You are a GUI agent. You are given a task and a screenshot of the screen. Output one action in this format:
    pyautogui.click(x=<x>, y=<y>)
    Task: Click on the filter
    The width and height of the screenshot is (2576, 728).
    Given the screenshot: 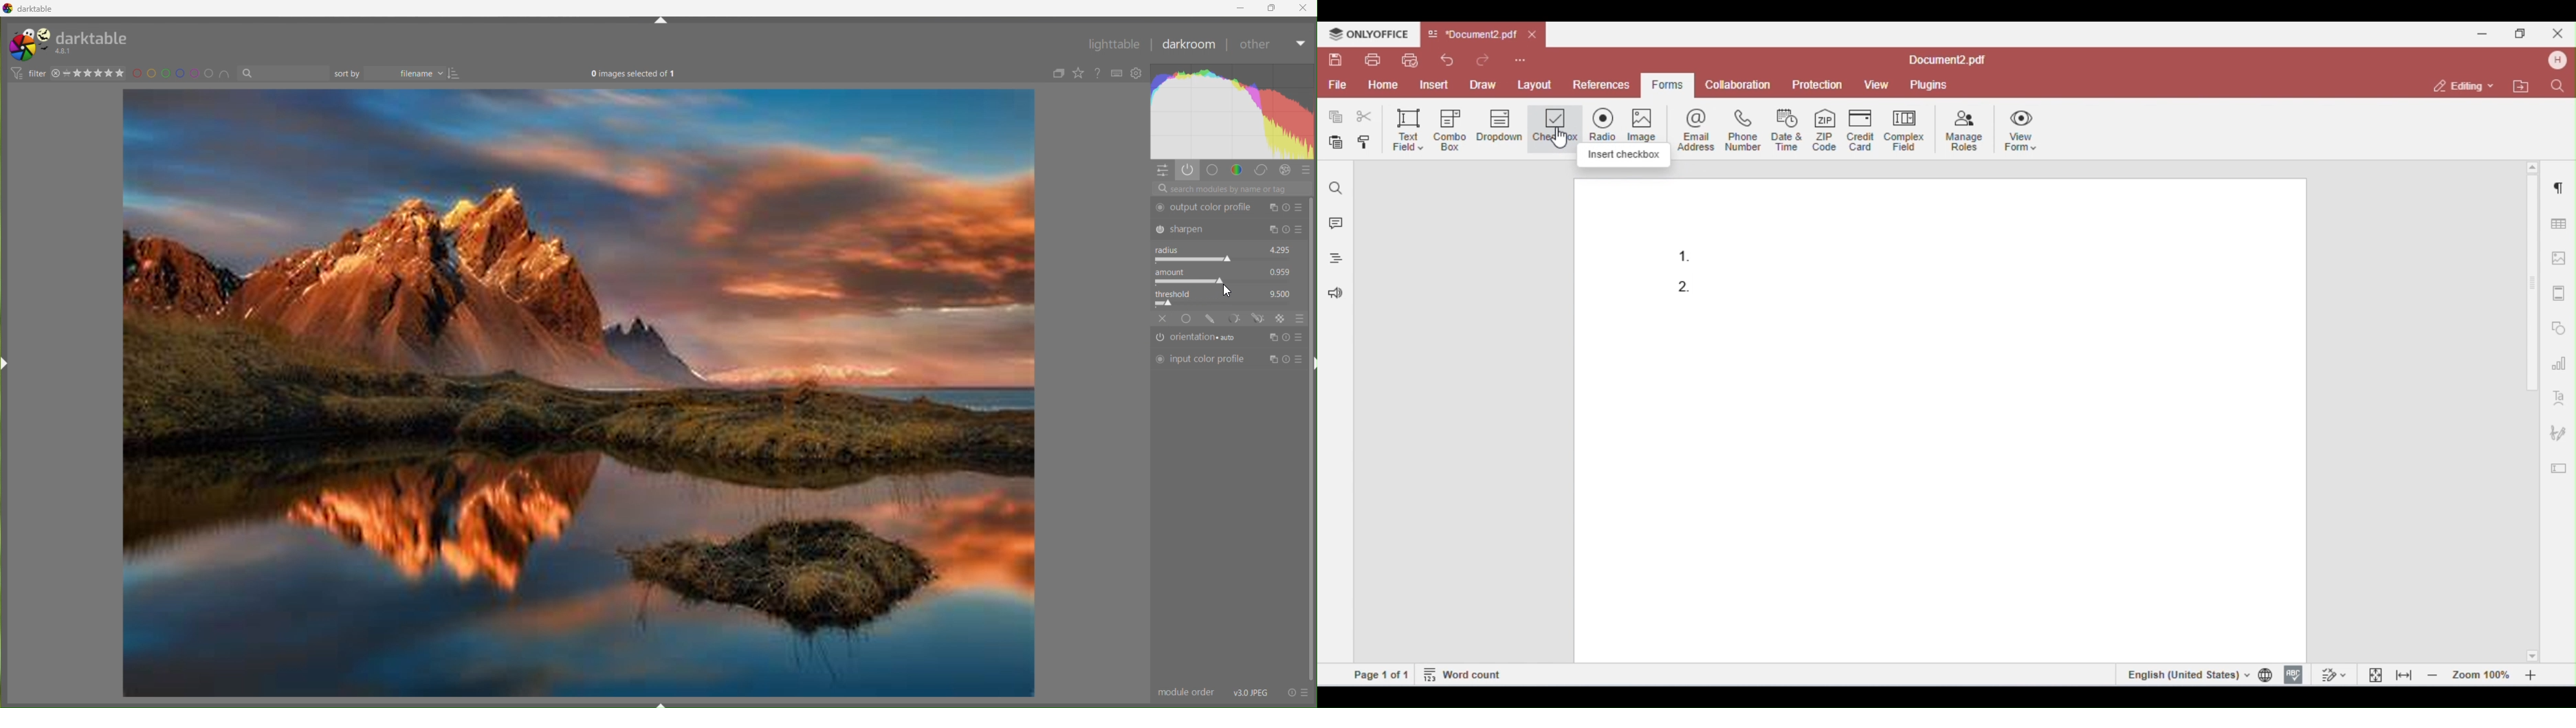 What is the action you would take?
    pyautogui.click(x=36, y=73)
    